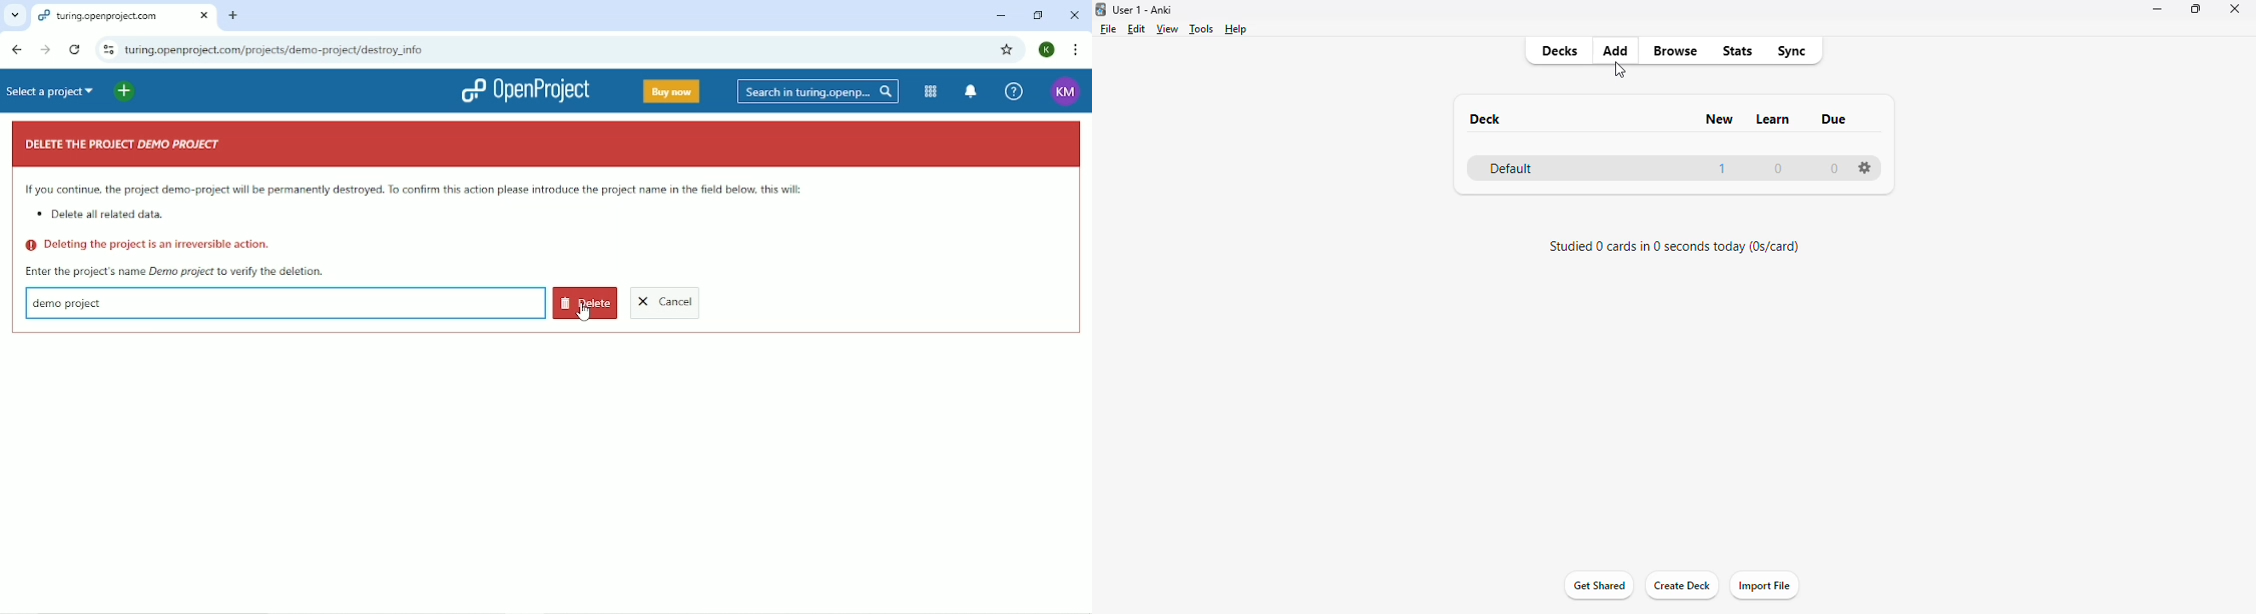 Image resolution: width=2268 pixels, height=616 pixels. What do you see at coordinates (1236, 29) in the screenshot?
I see `help` at bounding box center [1236, 29].